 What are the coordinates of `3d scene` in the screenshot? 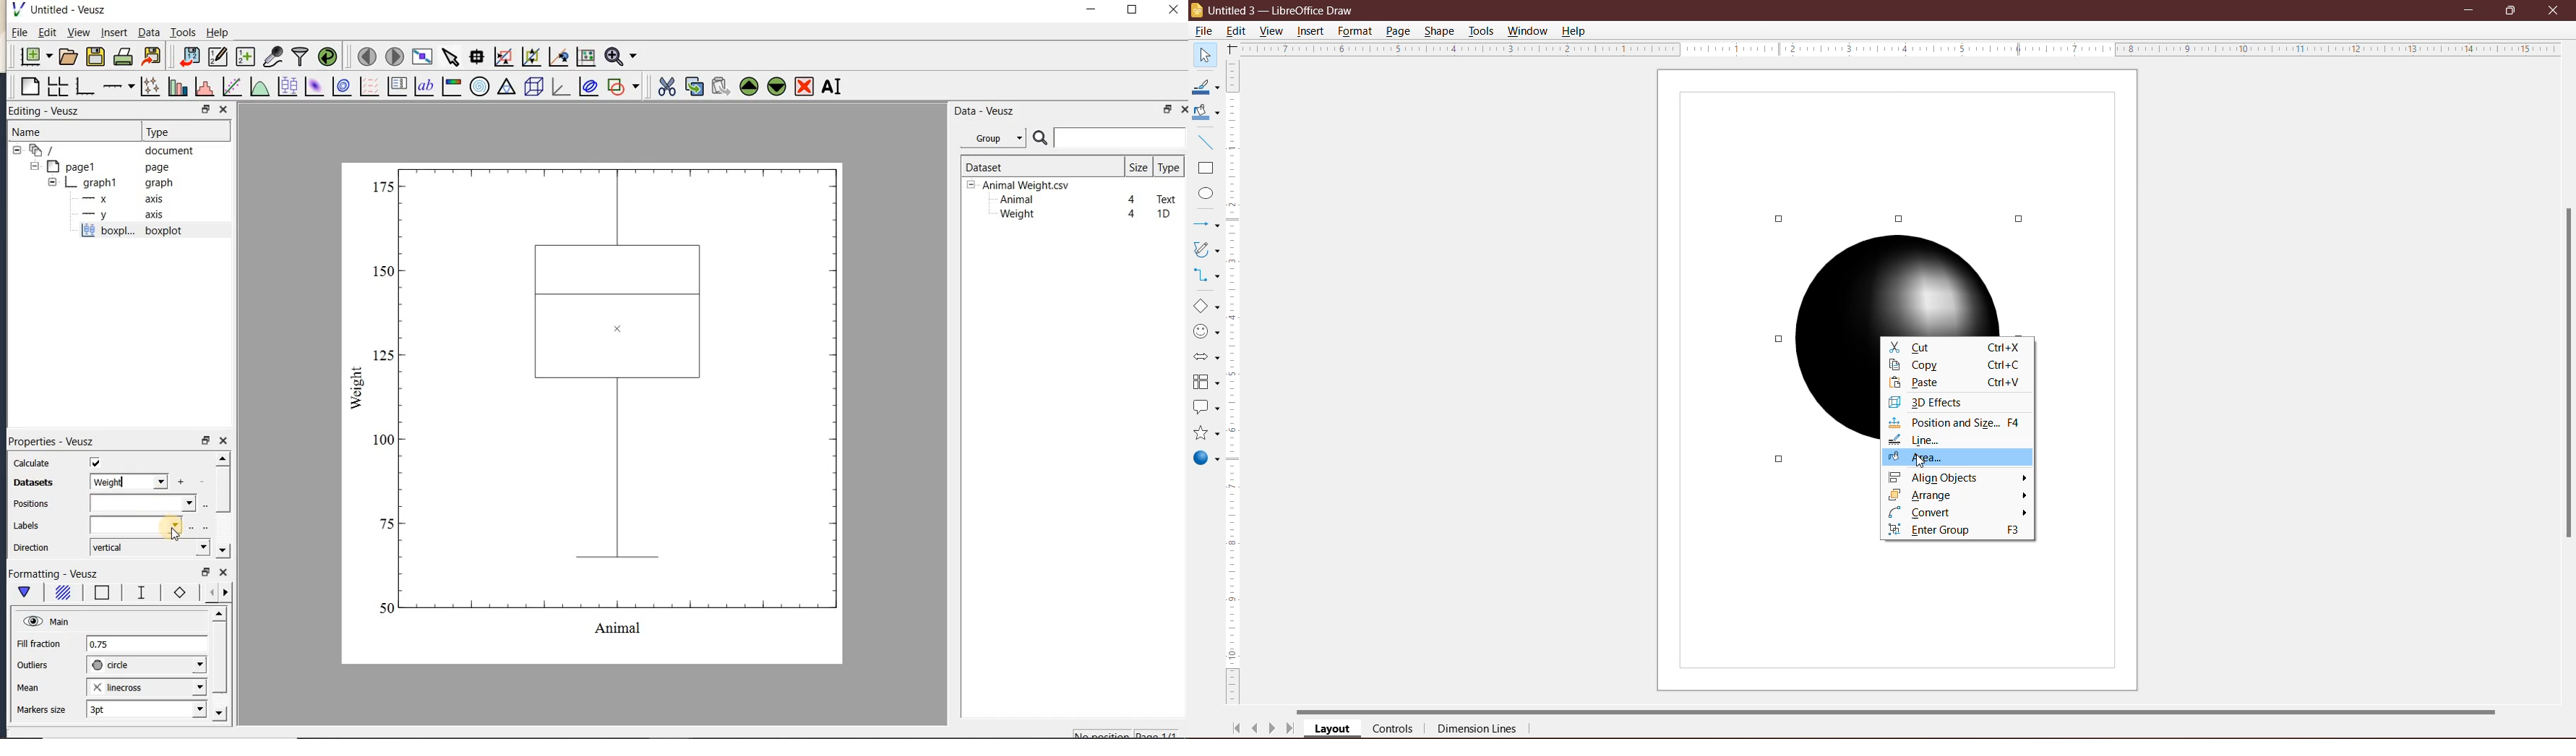 It's located at (532, 87).